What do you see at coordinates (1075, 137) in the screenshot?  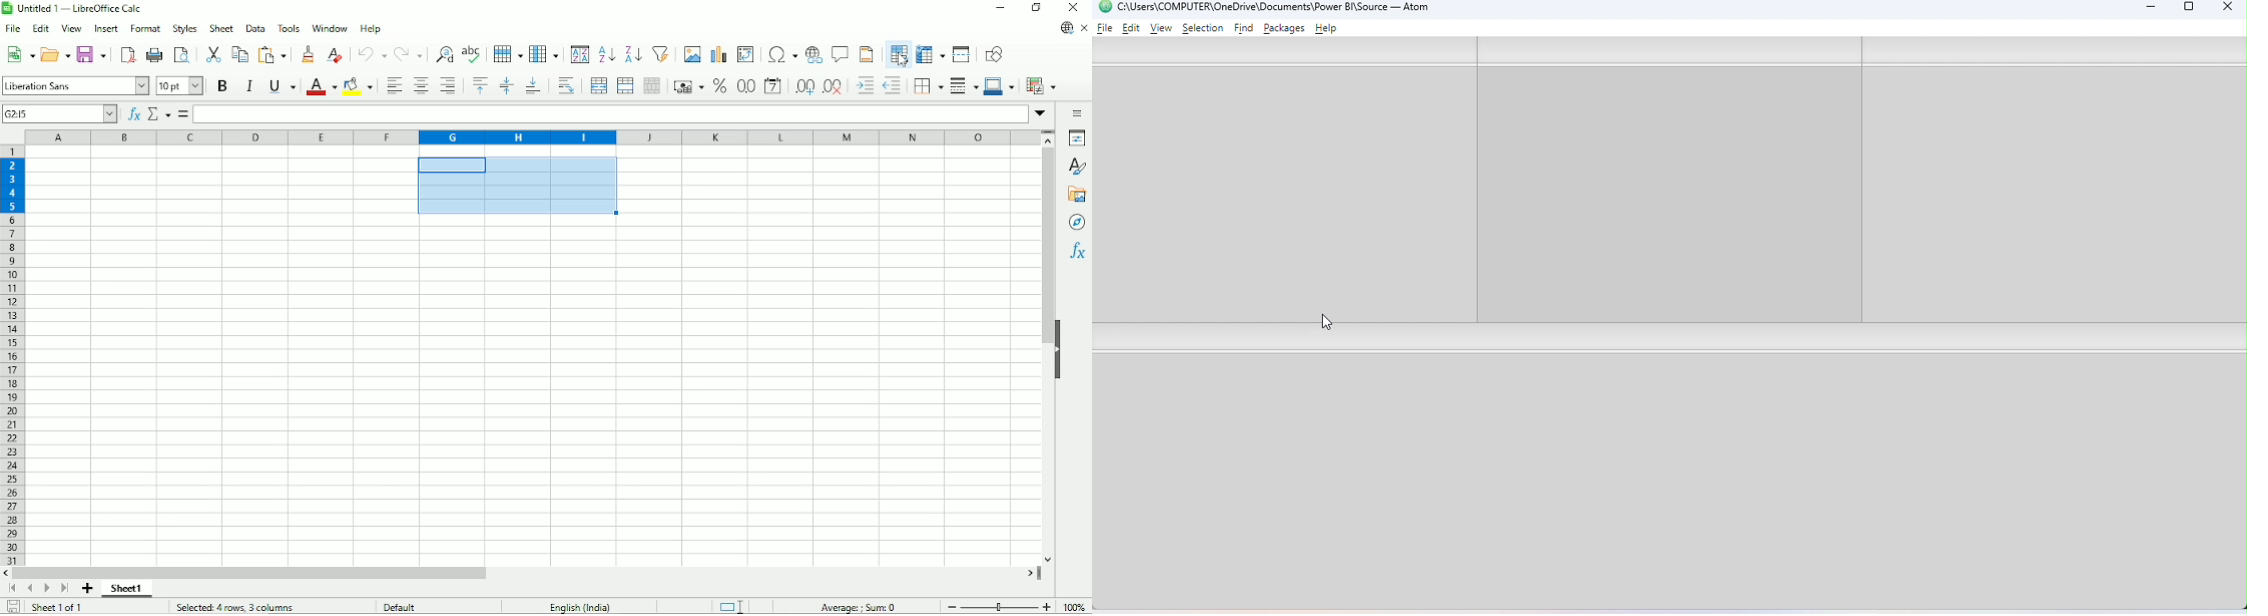 I see `Properties` at bounding box center [1075, 137].